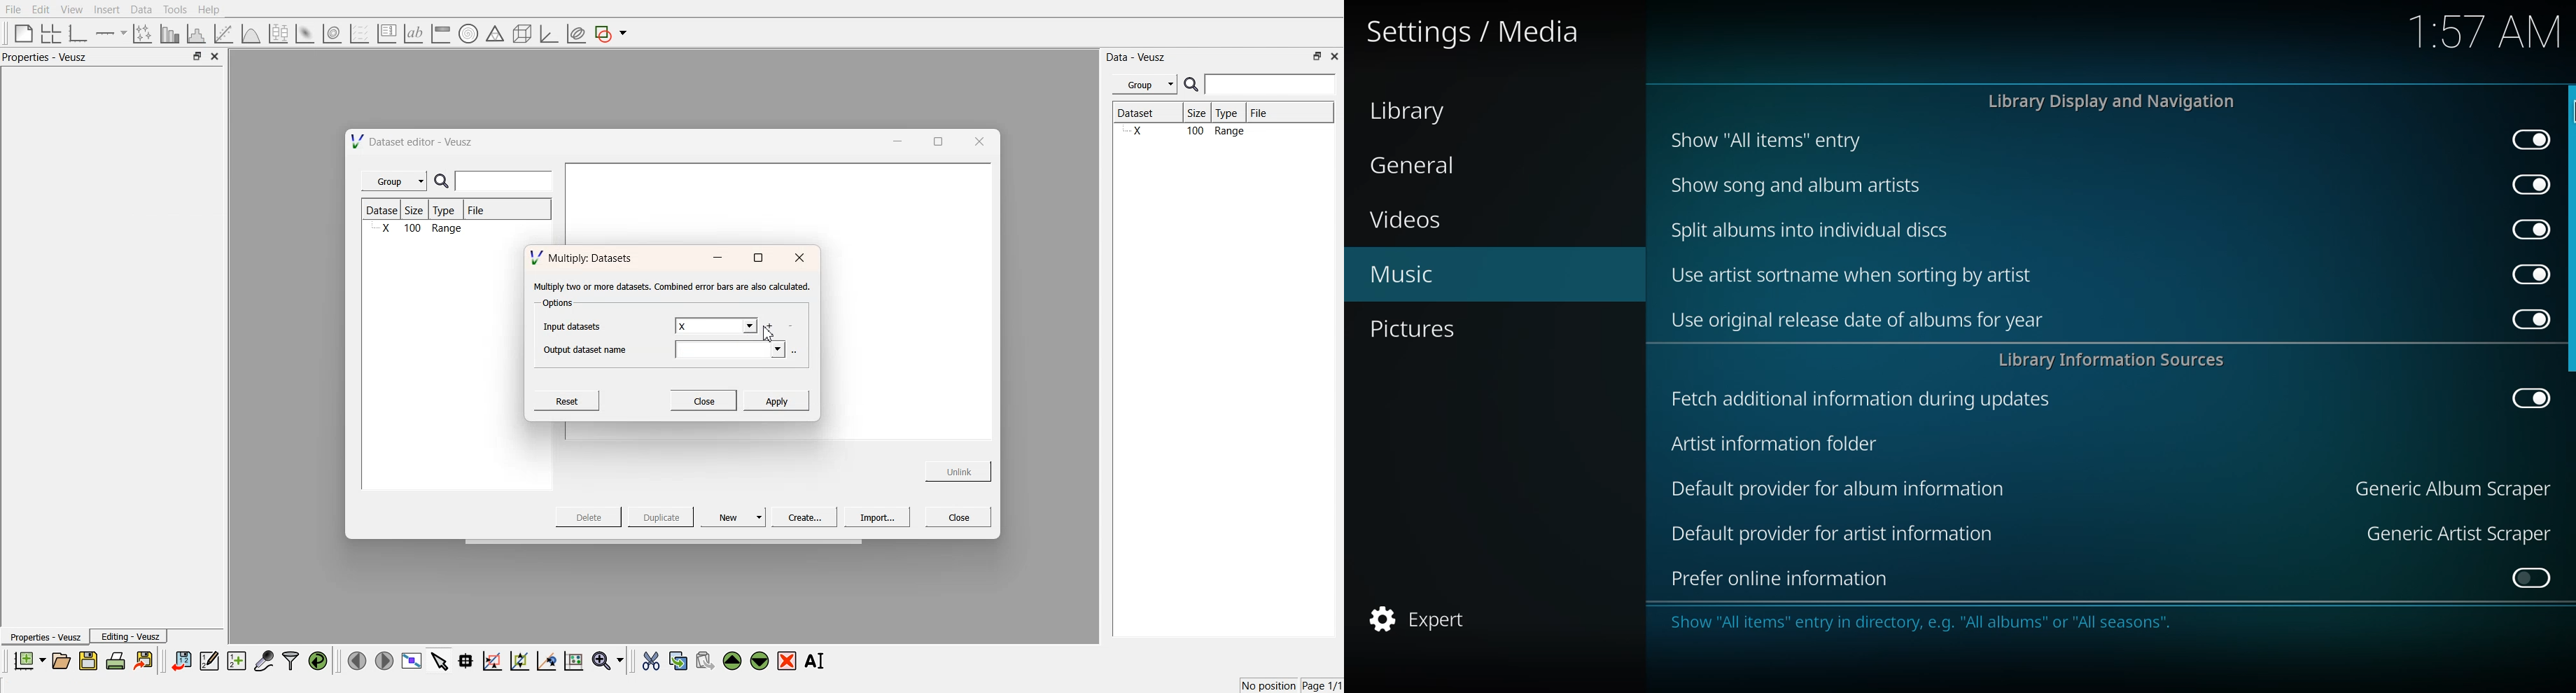  What do you see at coordinates (357, 660) in the screenshot?
I see `move left` at bounding box center [357, 660].